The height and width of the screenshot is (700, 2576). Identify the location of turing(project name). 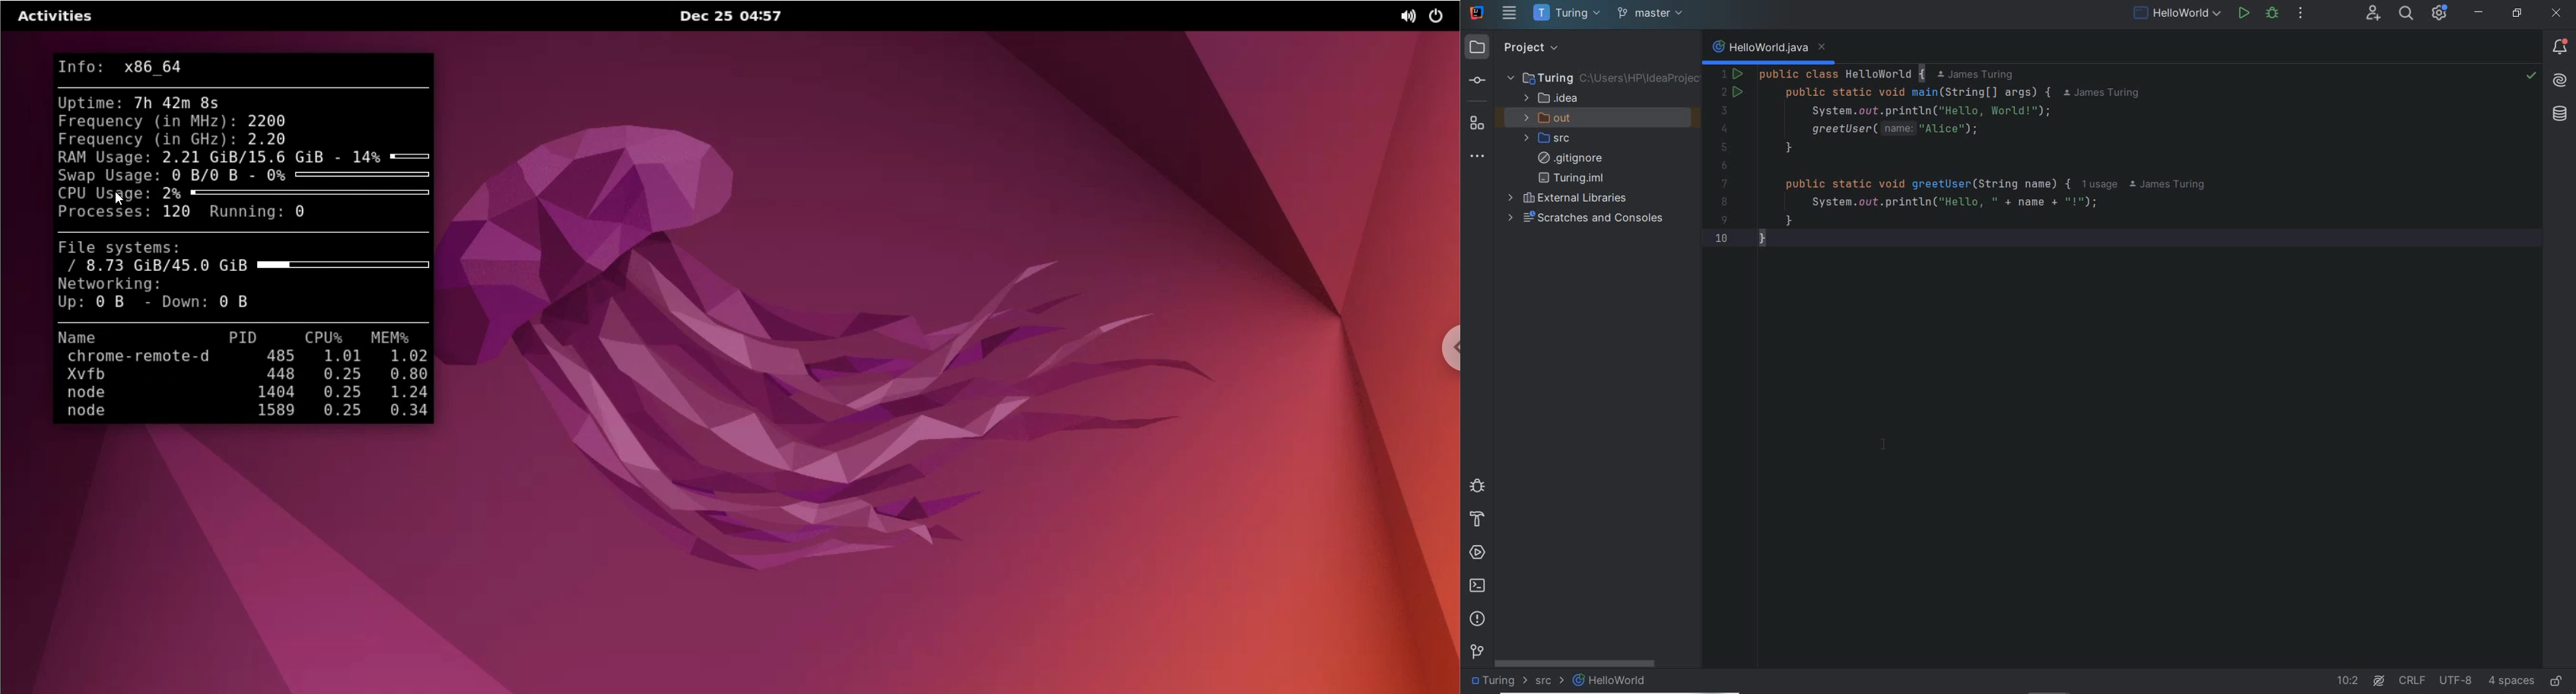
(1498, 681).